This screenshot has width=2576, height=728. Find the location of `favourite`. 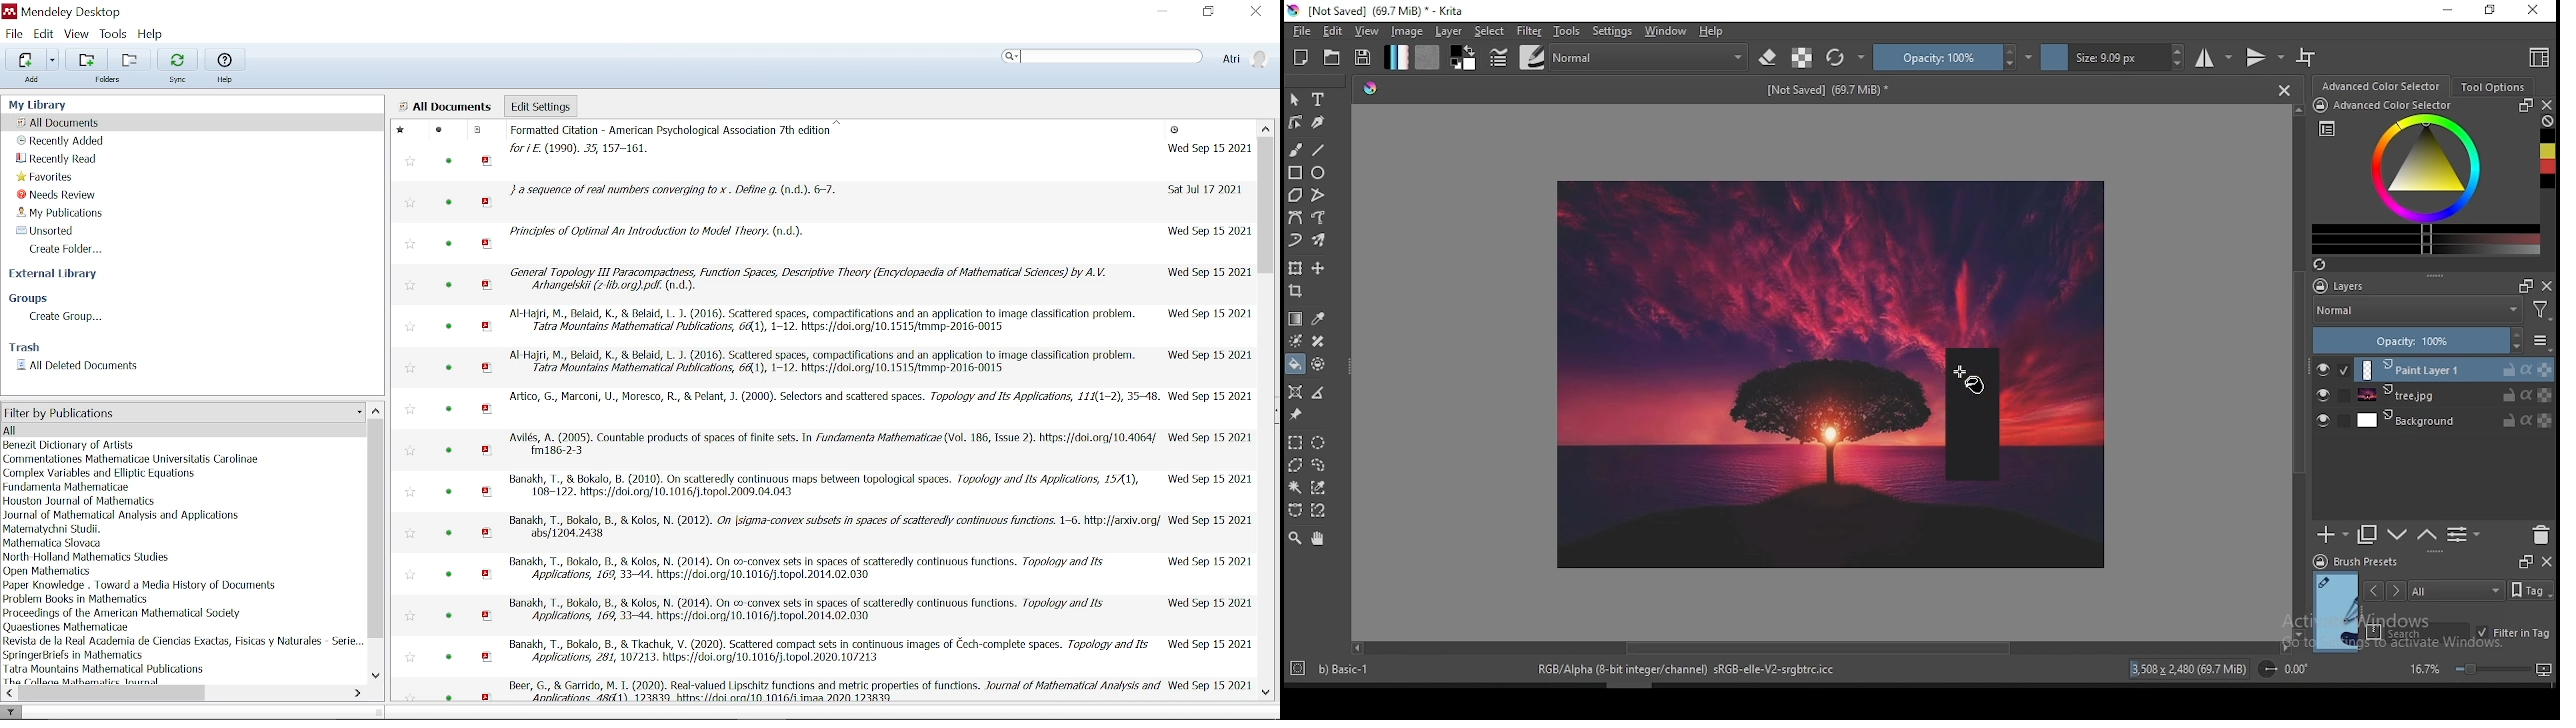

favourite is located at coordinates (412, 286).